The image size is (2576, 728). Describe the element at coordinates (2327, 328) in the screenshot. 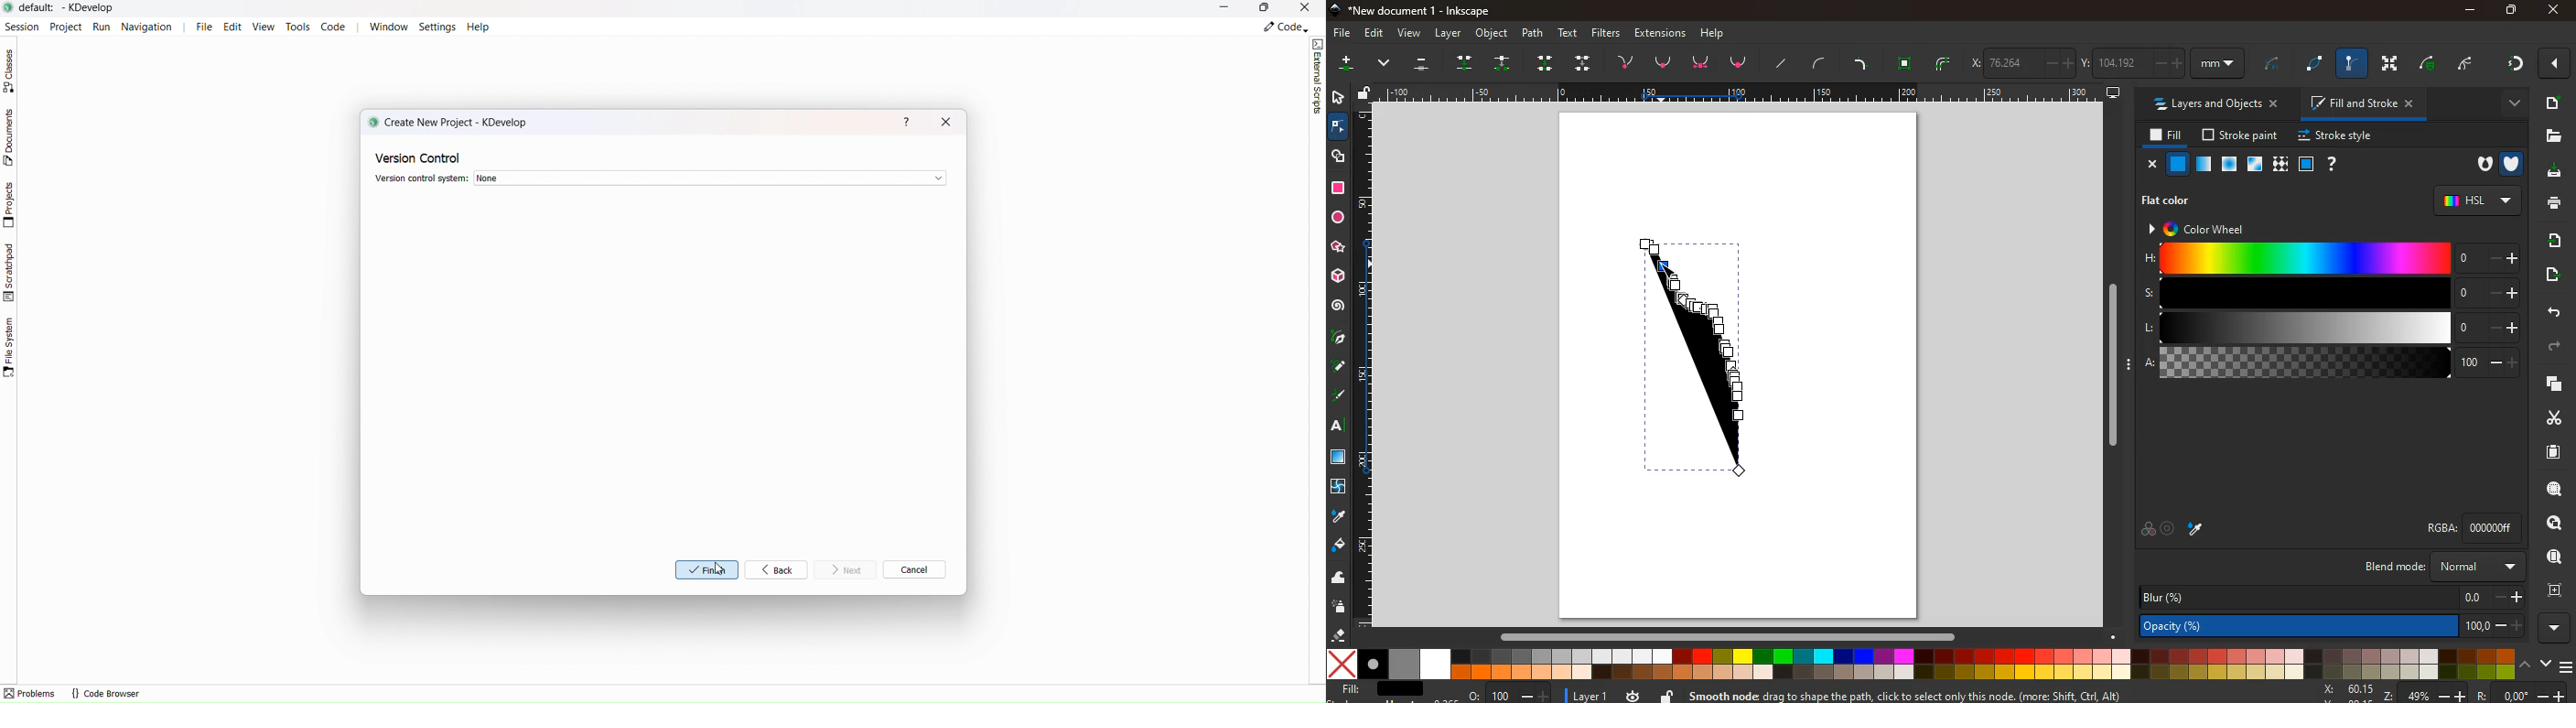

I see `l` at that location.